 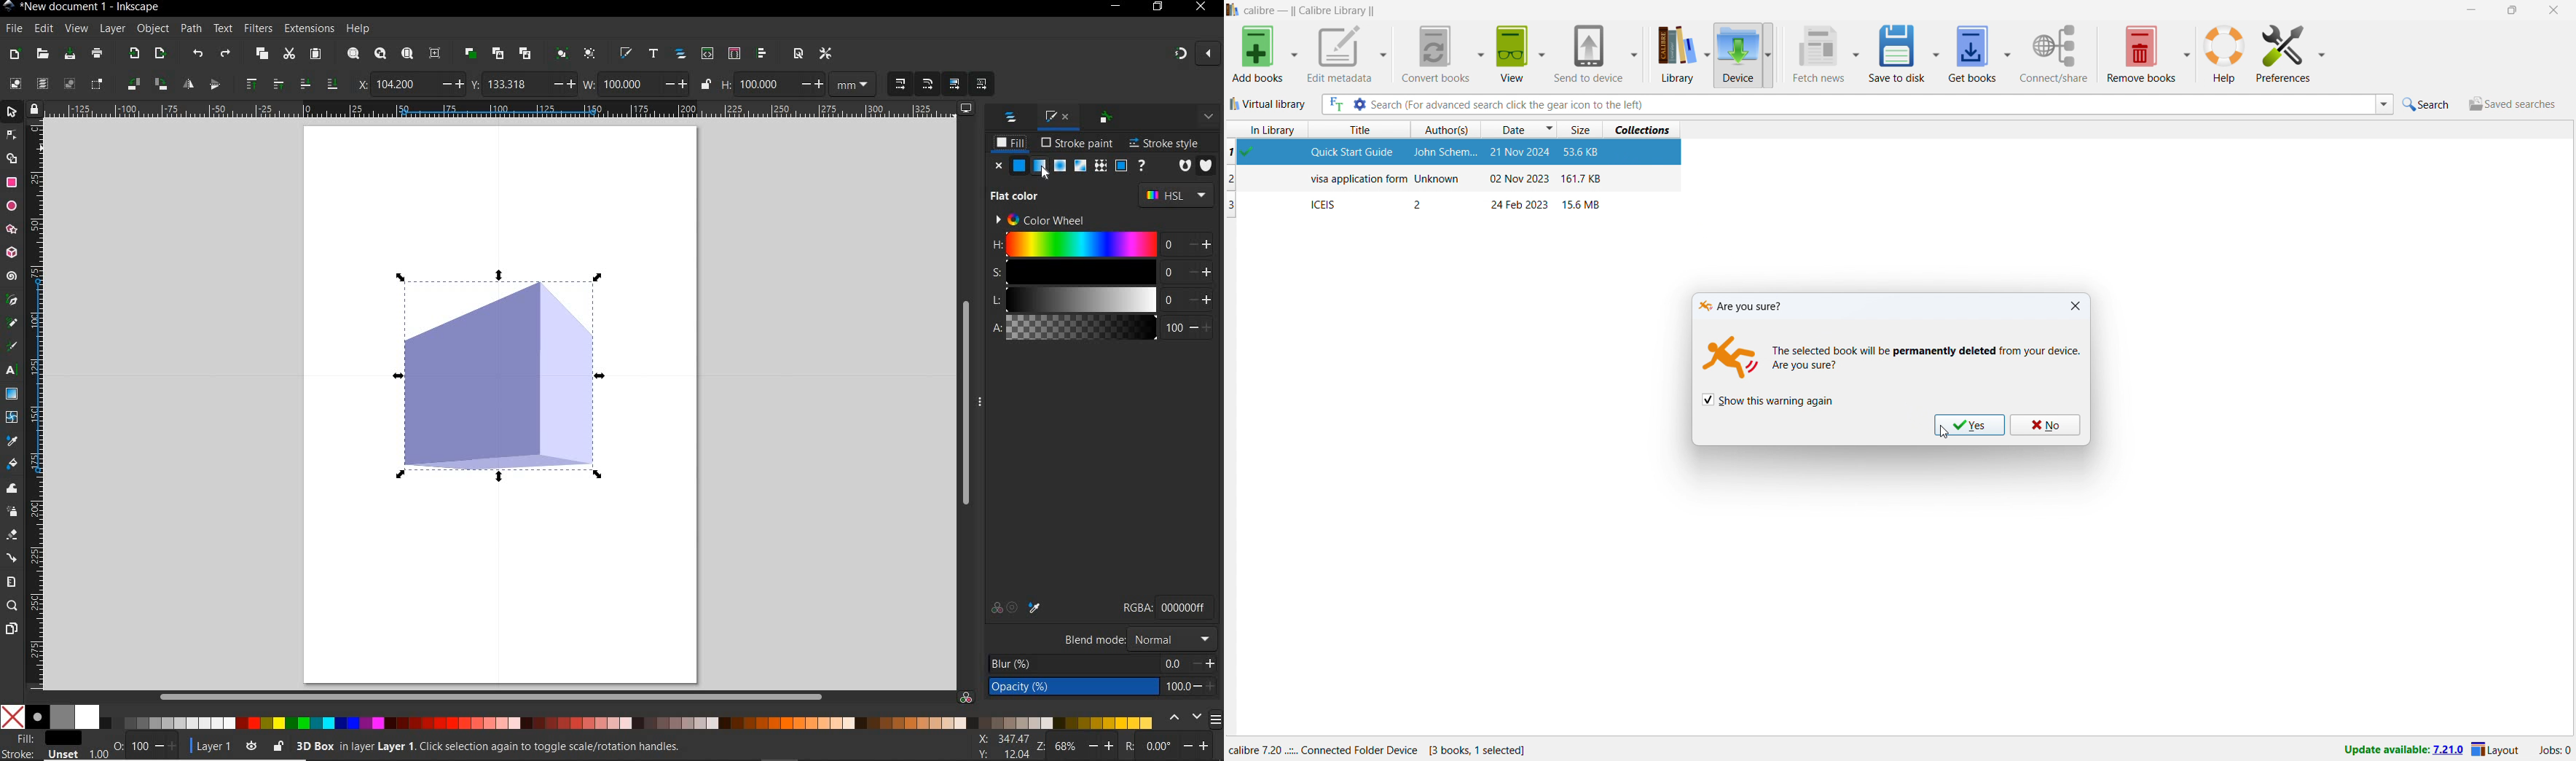 I want to click on ZOOM DRAWING, so click(x=380, y=55).